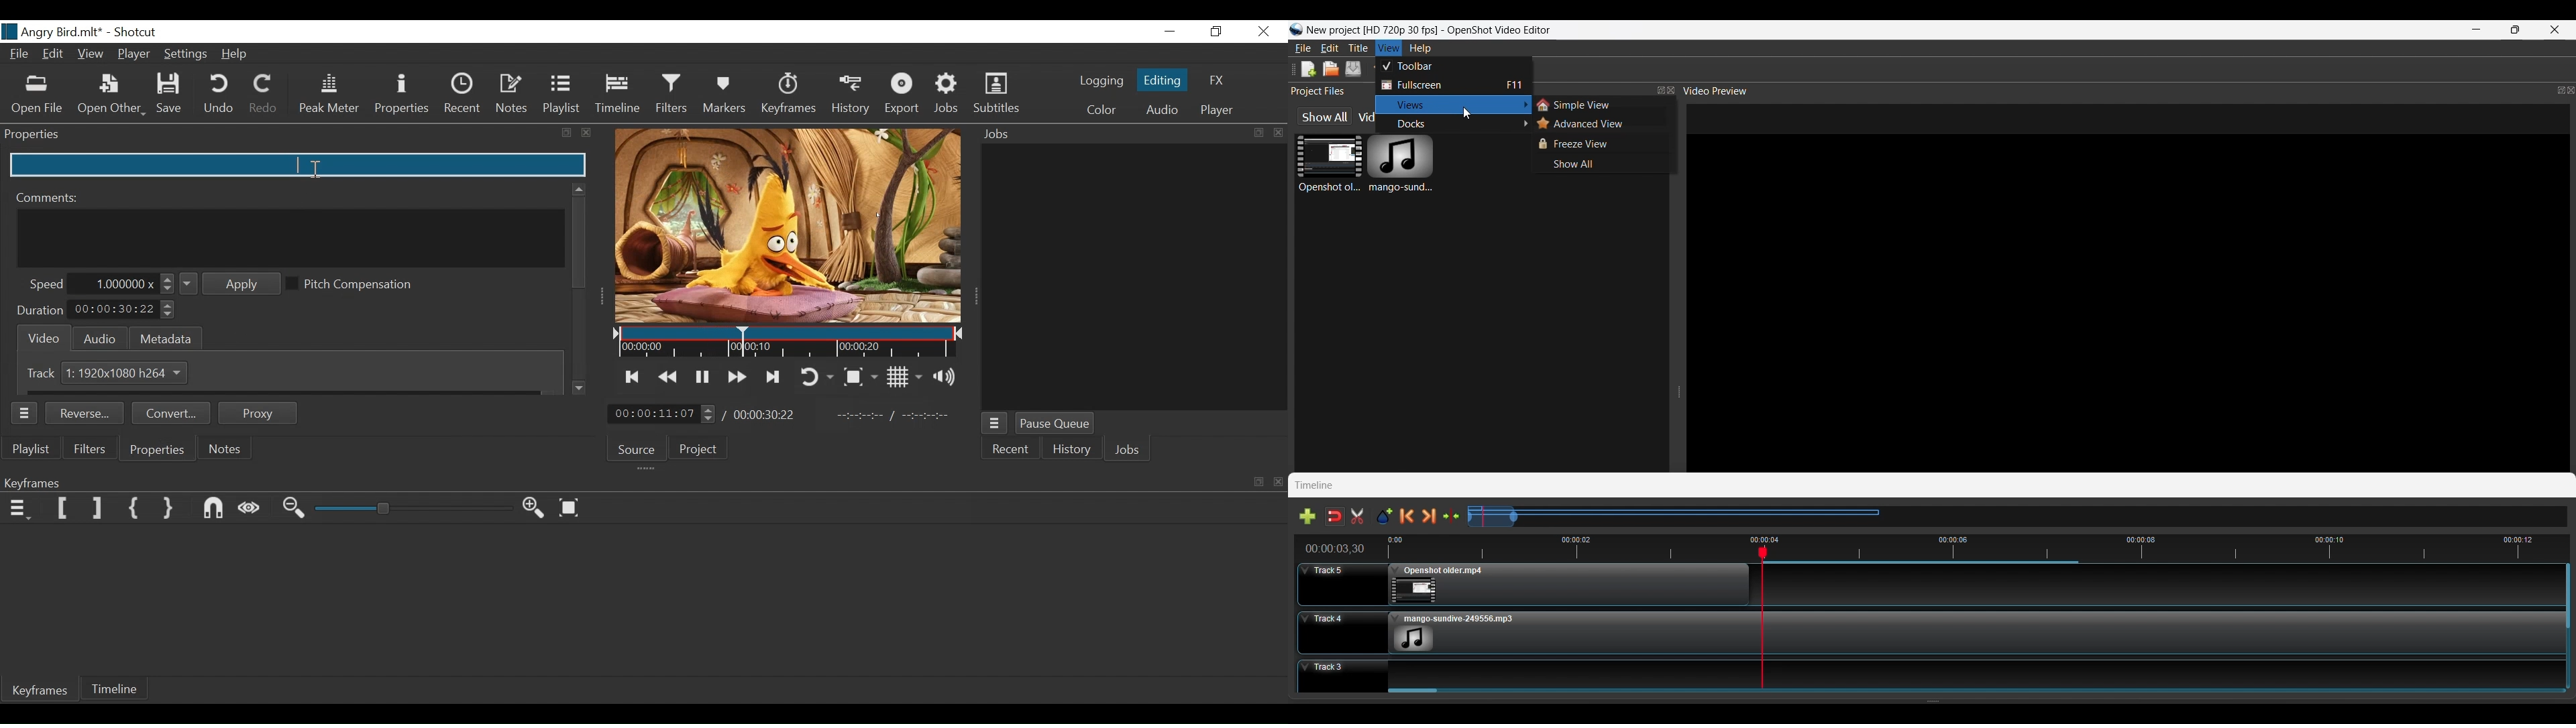  Describe the element at coordinates (2567, 624) in the screenshot. I see `Vertical Scroll Bar` at that location.